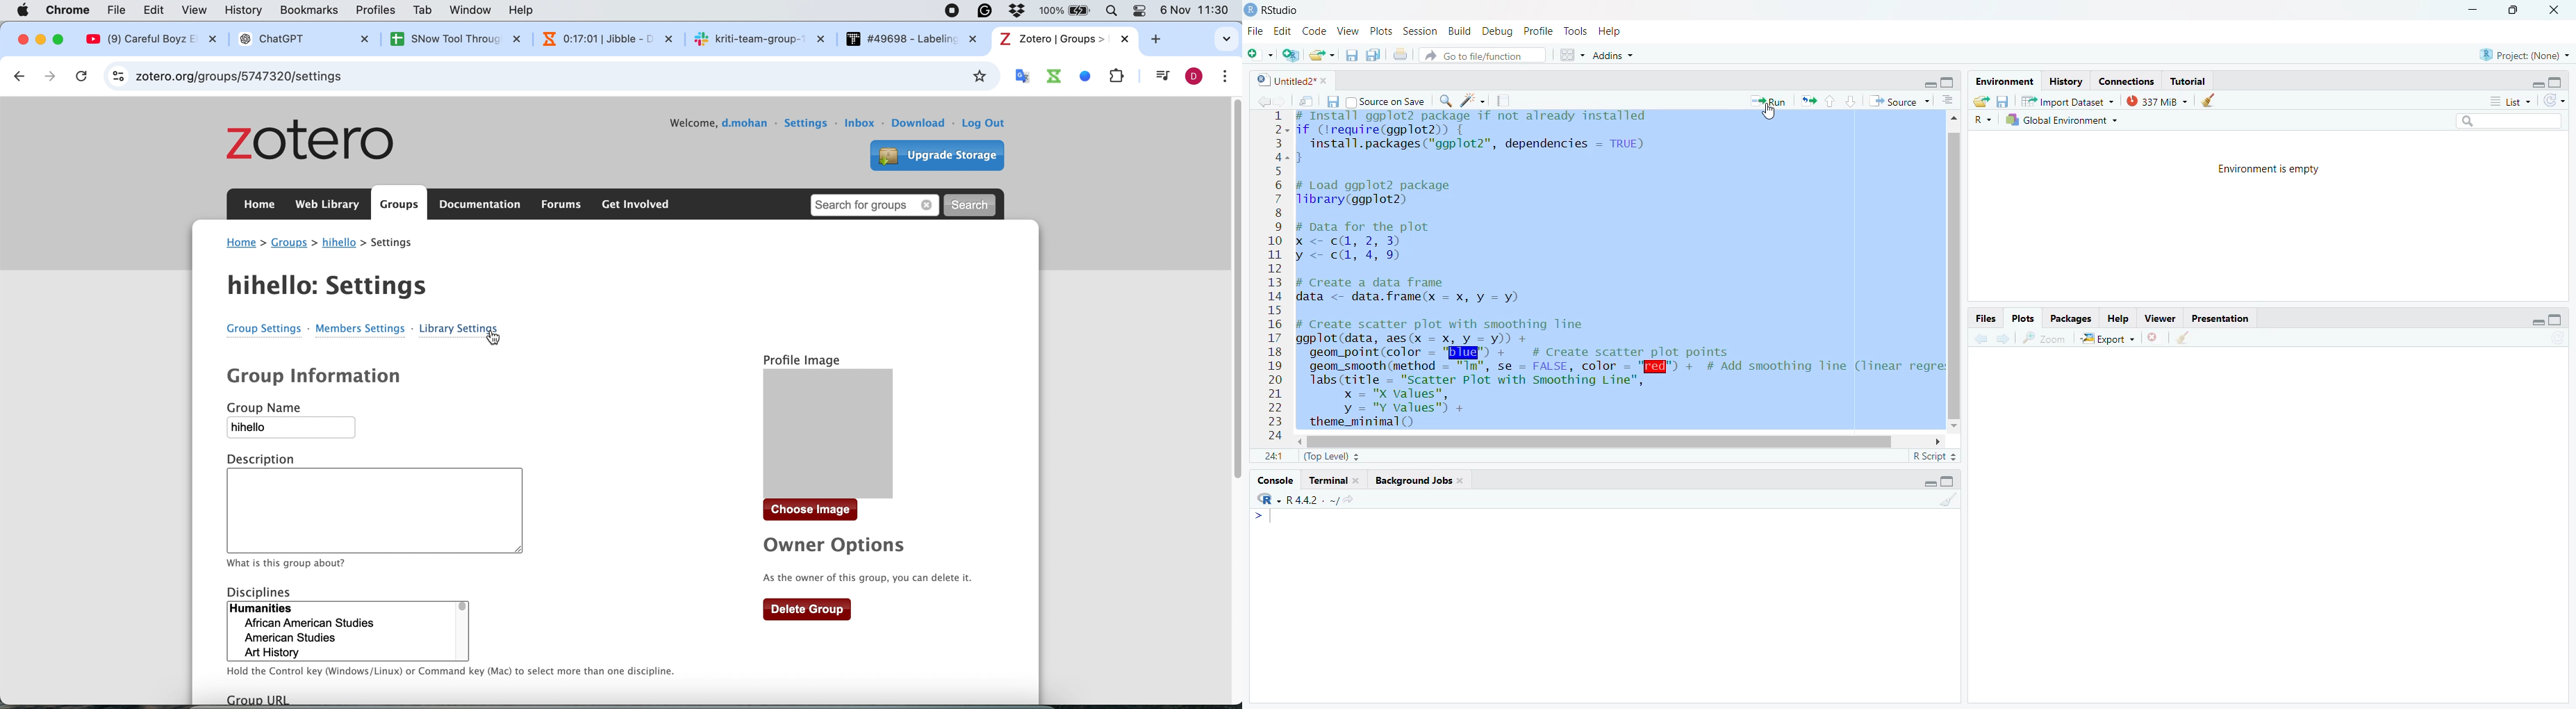  Describe the element at coordinates (1926, 85) in the screenshot. I see `hide r script` at that location.